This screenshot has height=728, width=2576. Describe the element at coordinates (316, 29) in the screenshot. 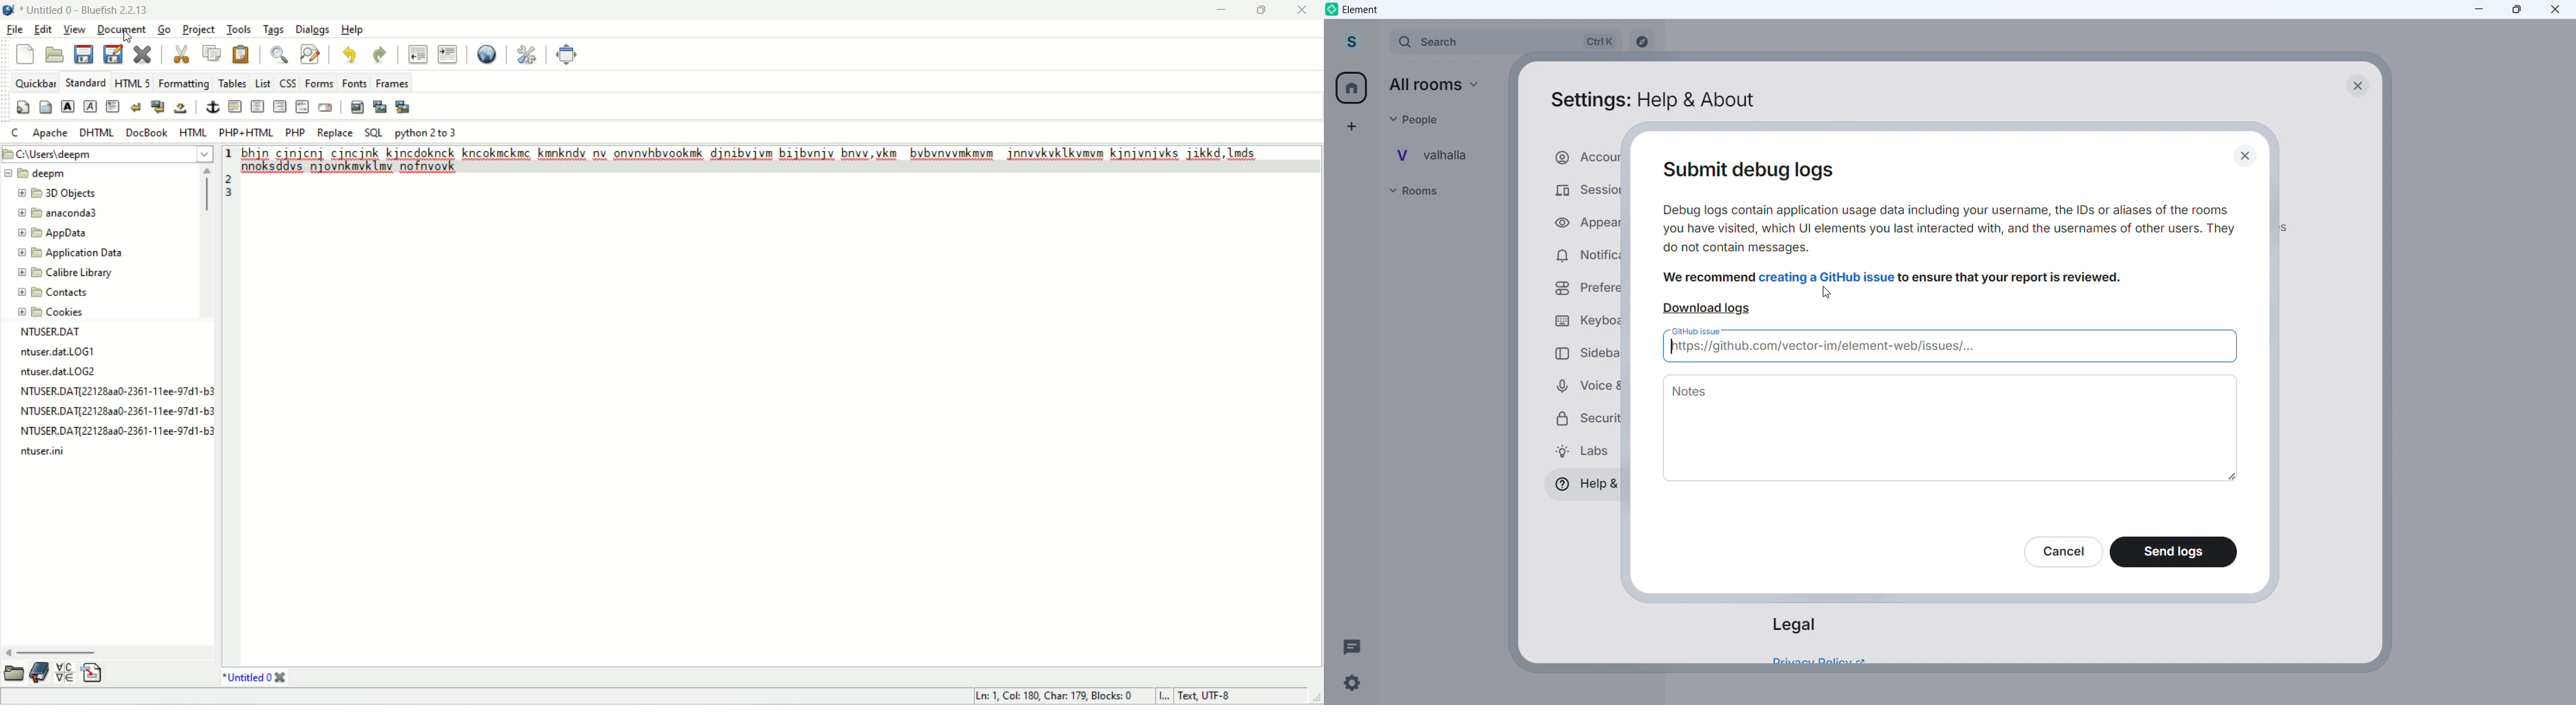

I see `dialogs` at that location.